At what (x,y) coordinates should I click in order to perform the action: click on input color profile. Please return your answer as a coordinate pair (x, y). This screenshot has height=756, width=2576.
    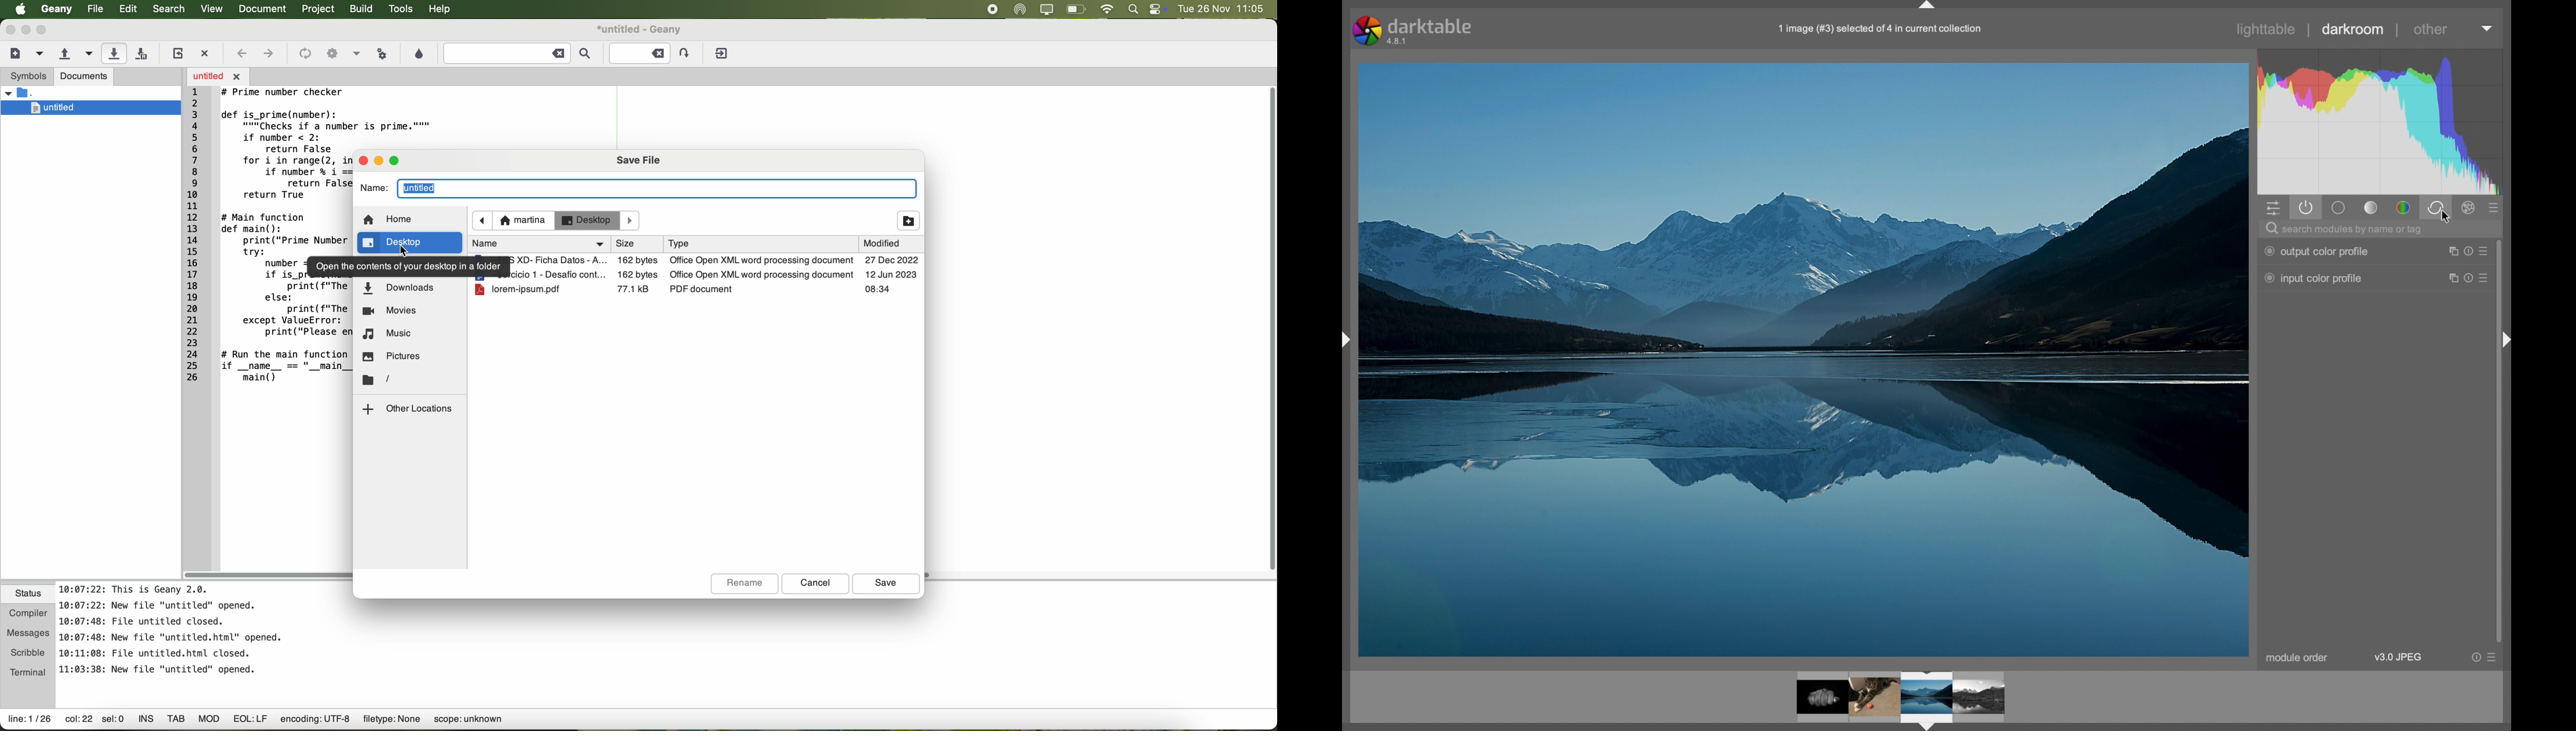
    Looking at the image, I should click on (2314, 279).